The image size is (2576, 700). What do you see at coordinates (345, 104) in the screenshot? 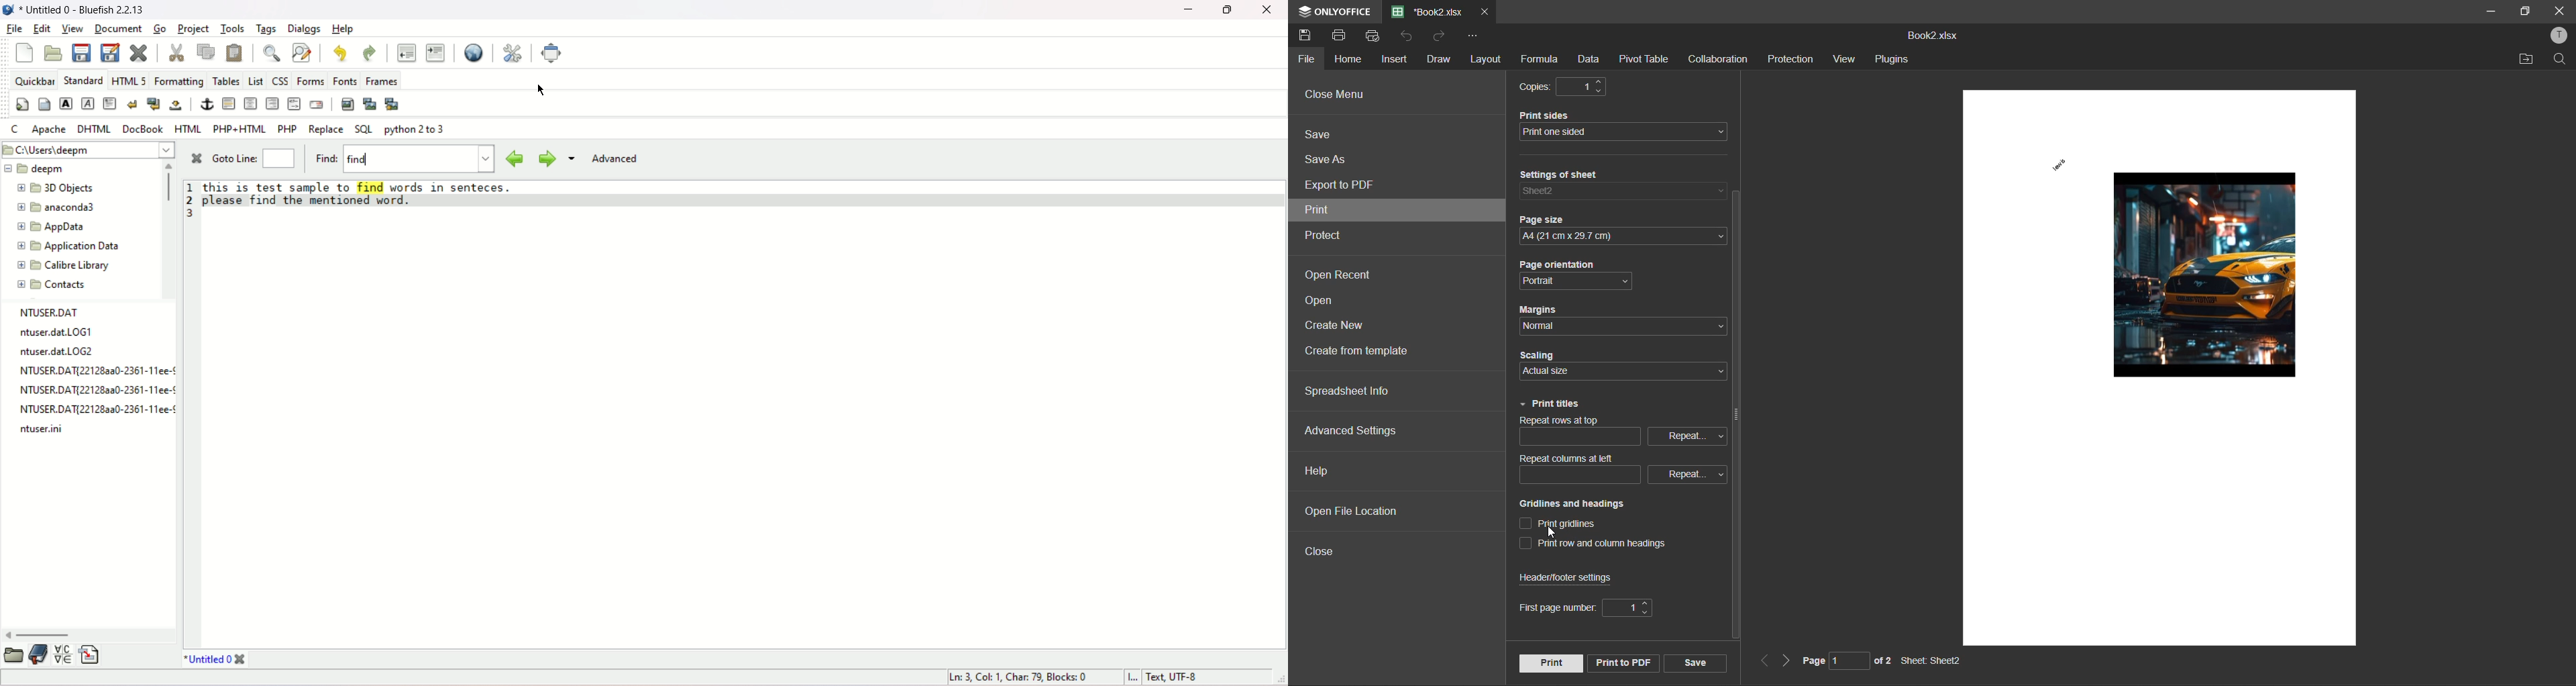
I see `insert image` at bounding box center [345, 104].